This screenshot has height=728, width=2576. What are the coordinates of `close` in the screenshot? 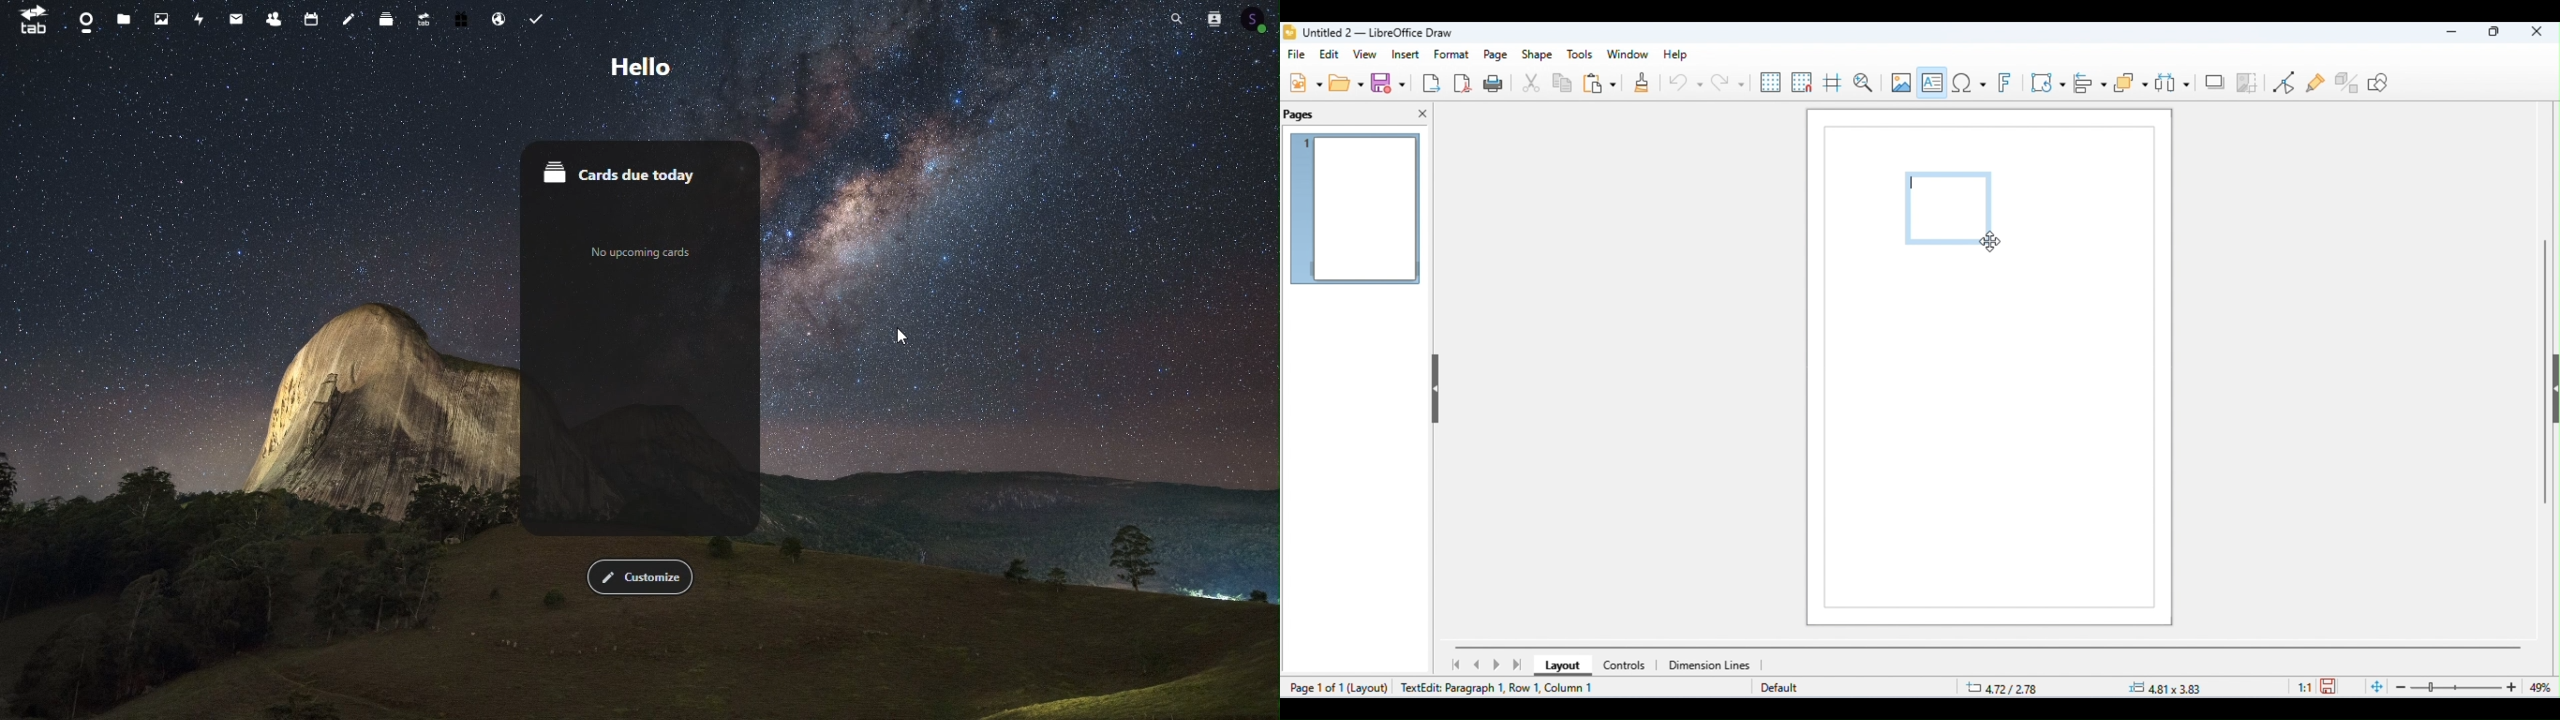 It's located at (1423, 114).